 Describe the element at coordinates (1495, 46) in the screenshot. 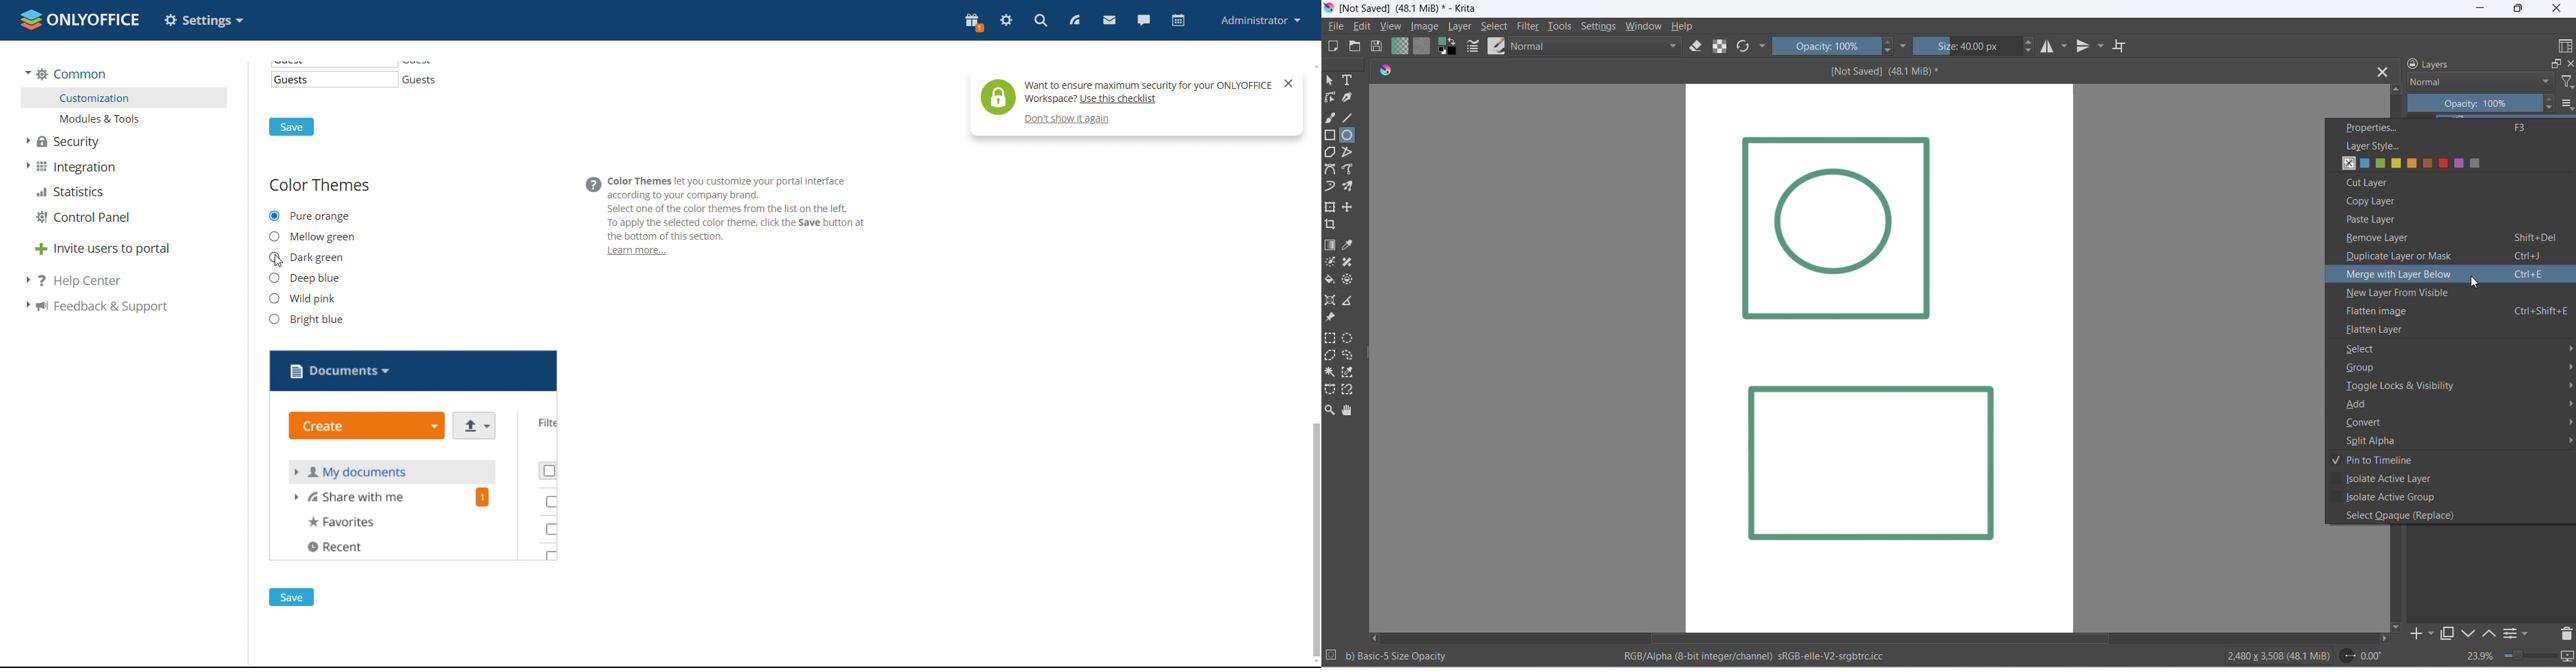

I see `brush preset` at that location.